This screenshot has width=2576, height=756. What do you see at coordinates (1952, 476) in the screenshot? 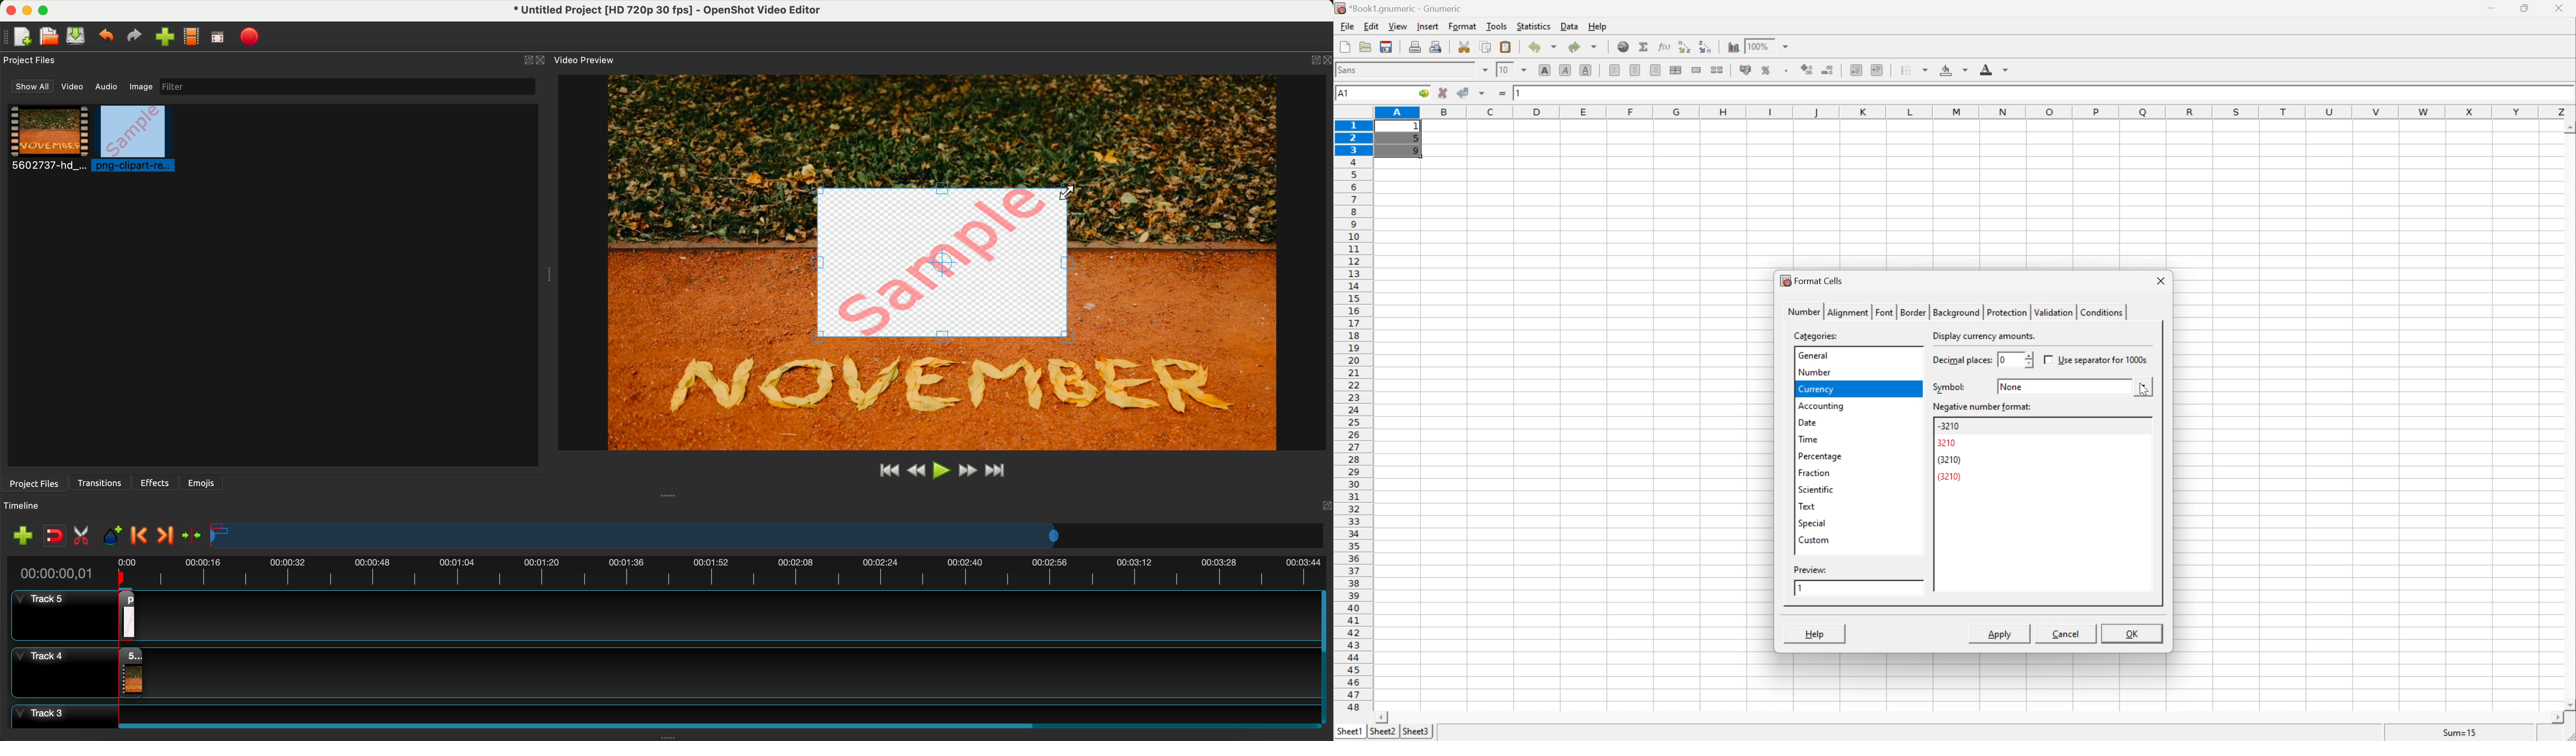
I see `(3210)` at bounding box center [1952, 476].